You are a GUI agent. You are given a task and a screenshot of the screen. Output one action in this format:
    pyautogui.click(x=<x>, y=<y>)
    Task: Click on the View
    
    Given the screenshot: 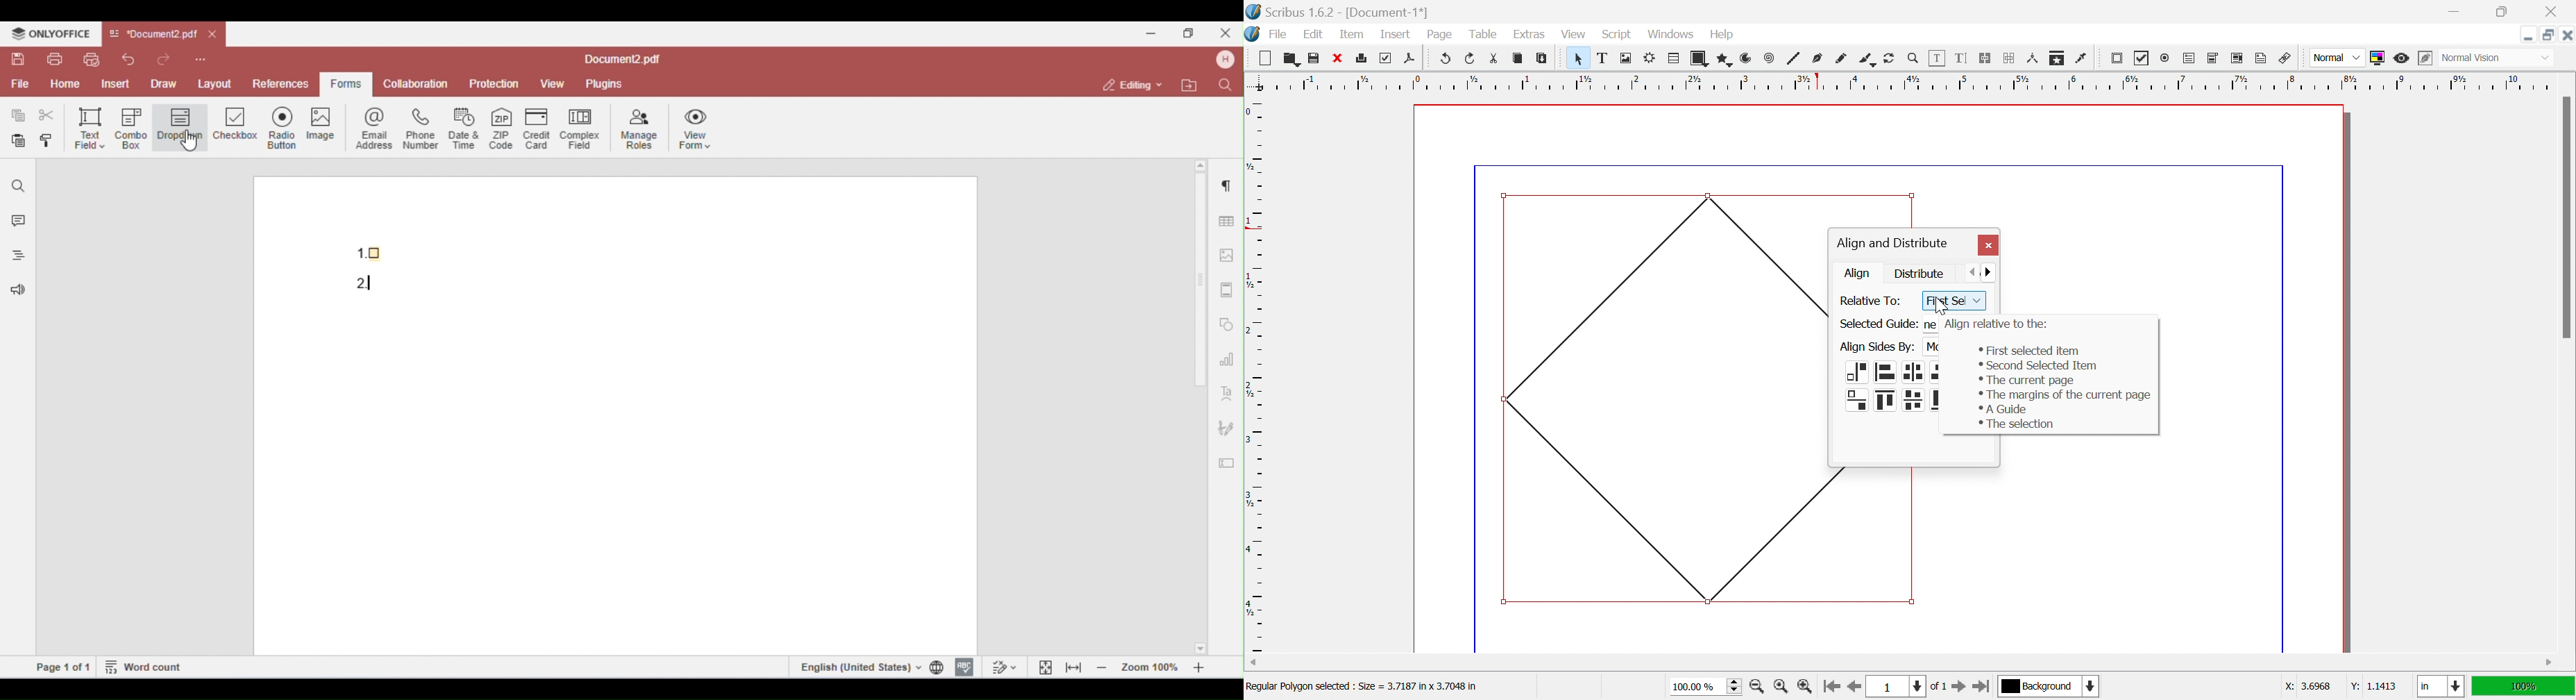 What is the action you would take?
    pyautogui.click(x=1573, y=34)
    